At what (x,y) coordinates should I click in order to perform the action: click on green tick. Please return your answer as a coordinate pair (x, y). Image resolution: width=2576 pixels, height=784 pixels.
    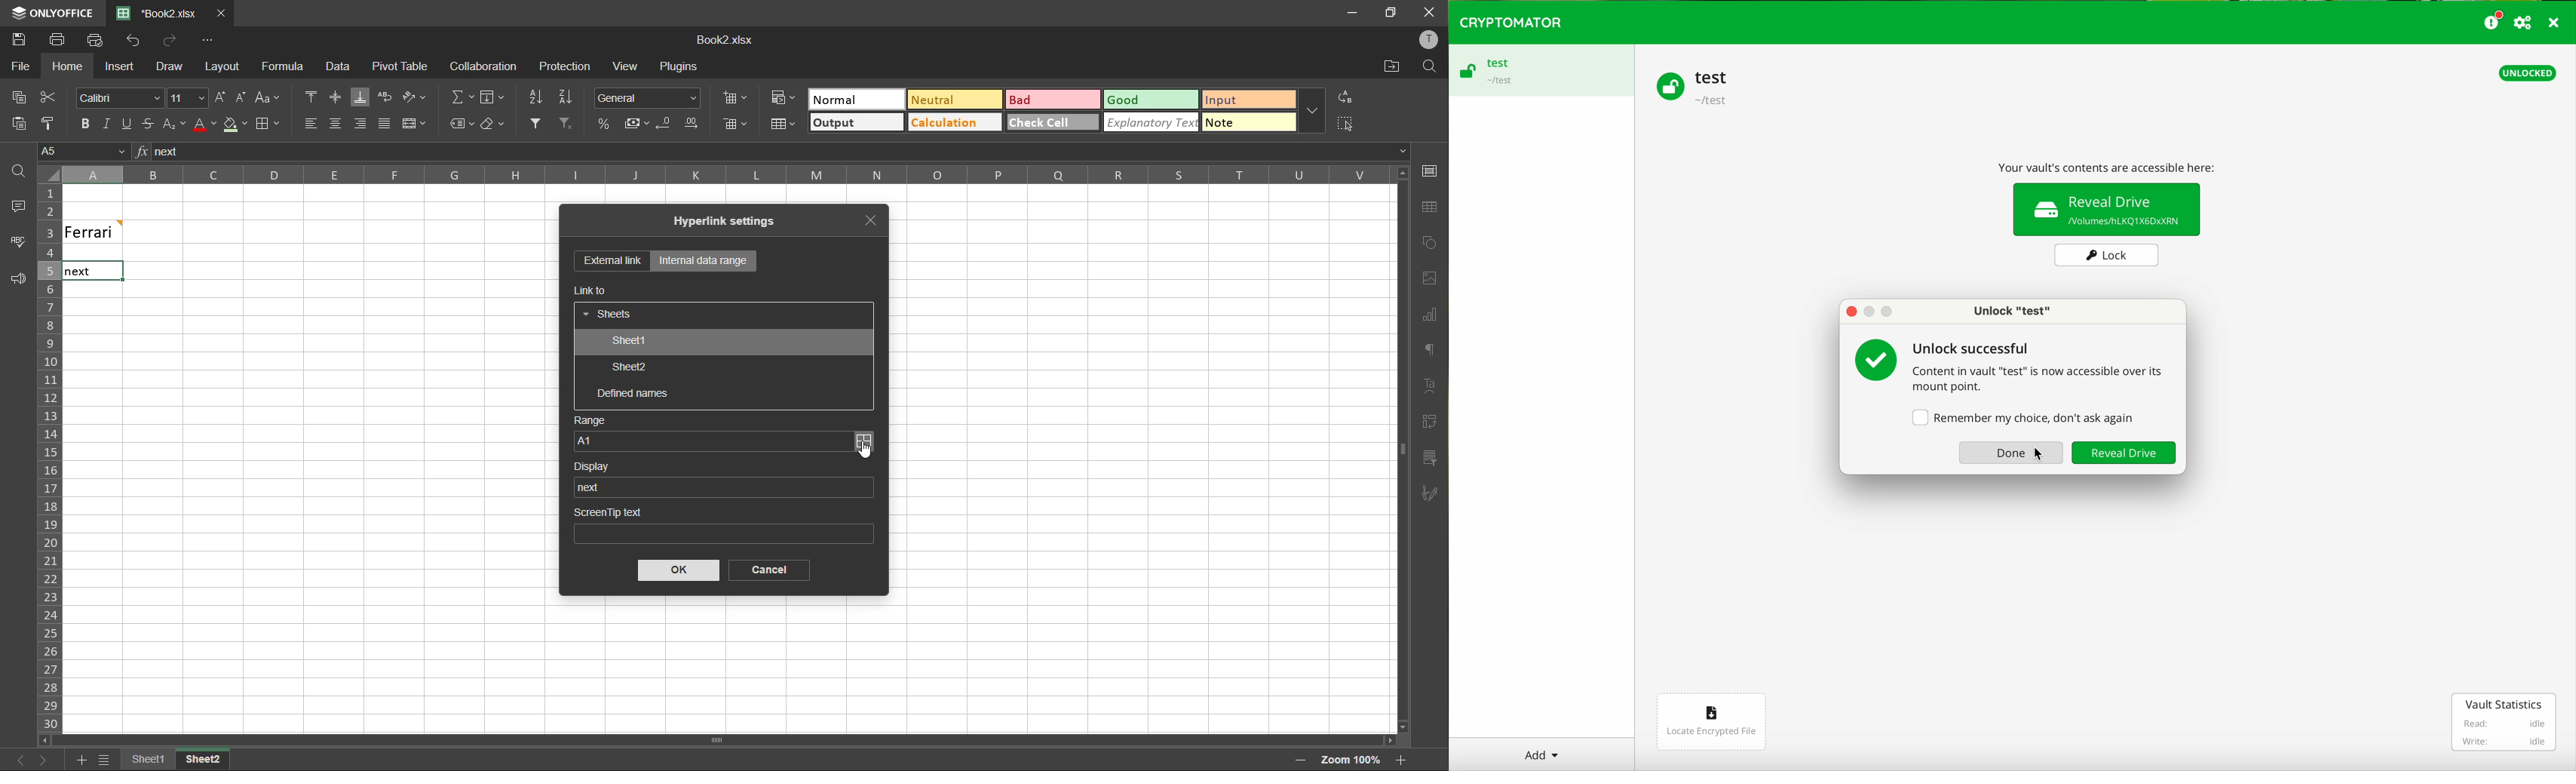
    Looking at the image, I should click on (1878, 359).